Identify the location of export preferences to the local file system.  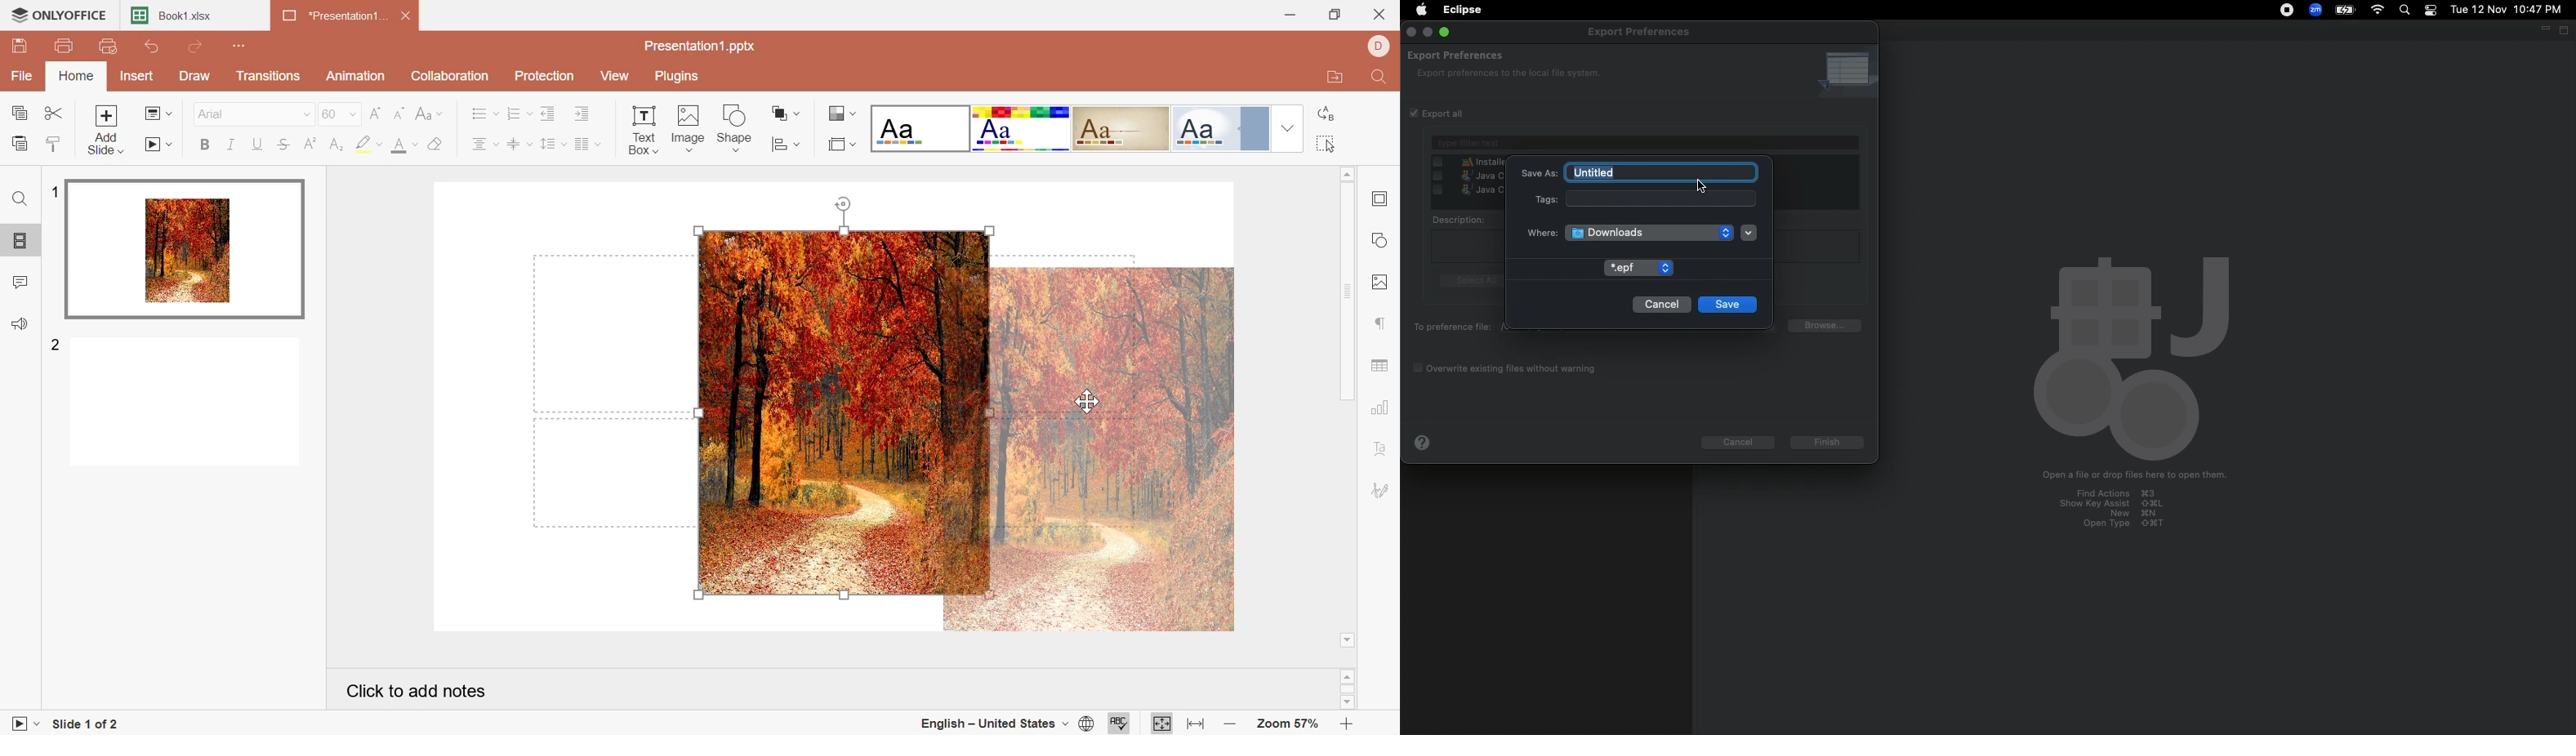
(1507, 74).